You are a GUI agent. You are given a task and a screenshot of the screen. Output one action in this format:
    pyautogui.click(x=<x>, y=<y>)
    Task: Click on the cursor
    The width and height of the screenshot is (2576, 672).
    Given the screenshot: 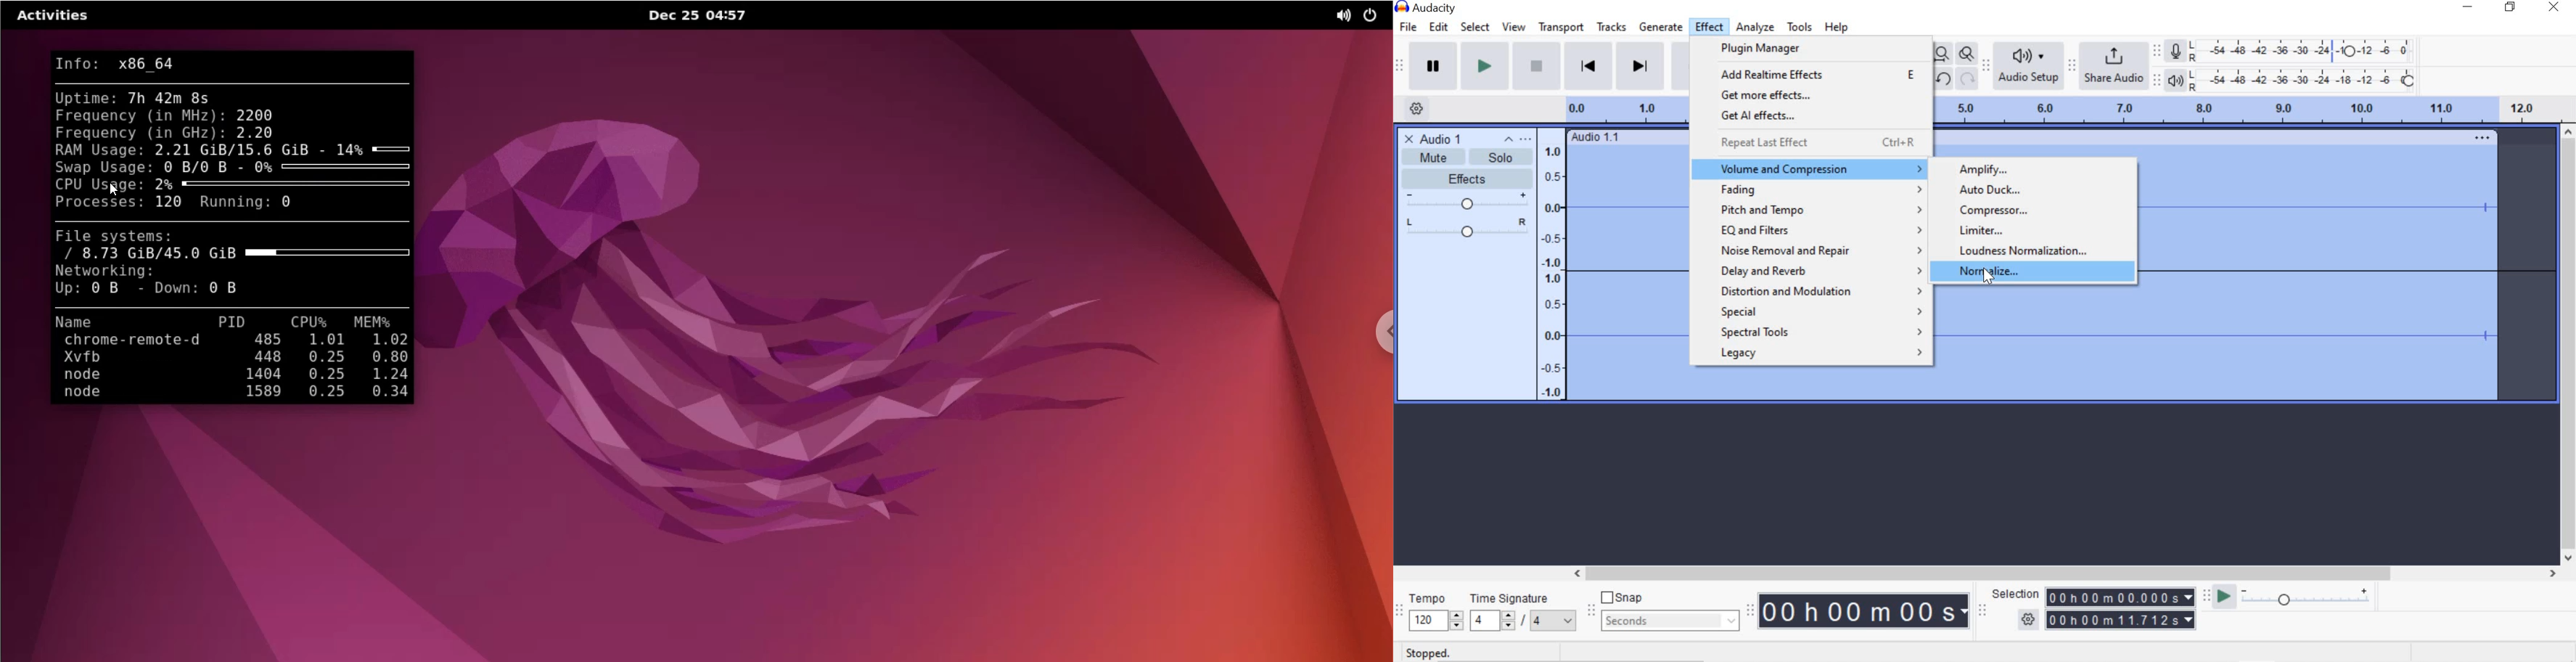 What is the action you would take?
    pyautogui.click(x=1991, y=282)
    